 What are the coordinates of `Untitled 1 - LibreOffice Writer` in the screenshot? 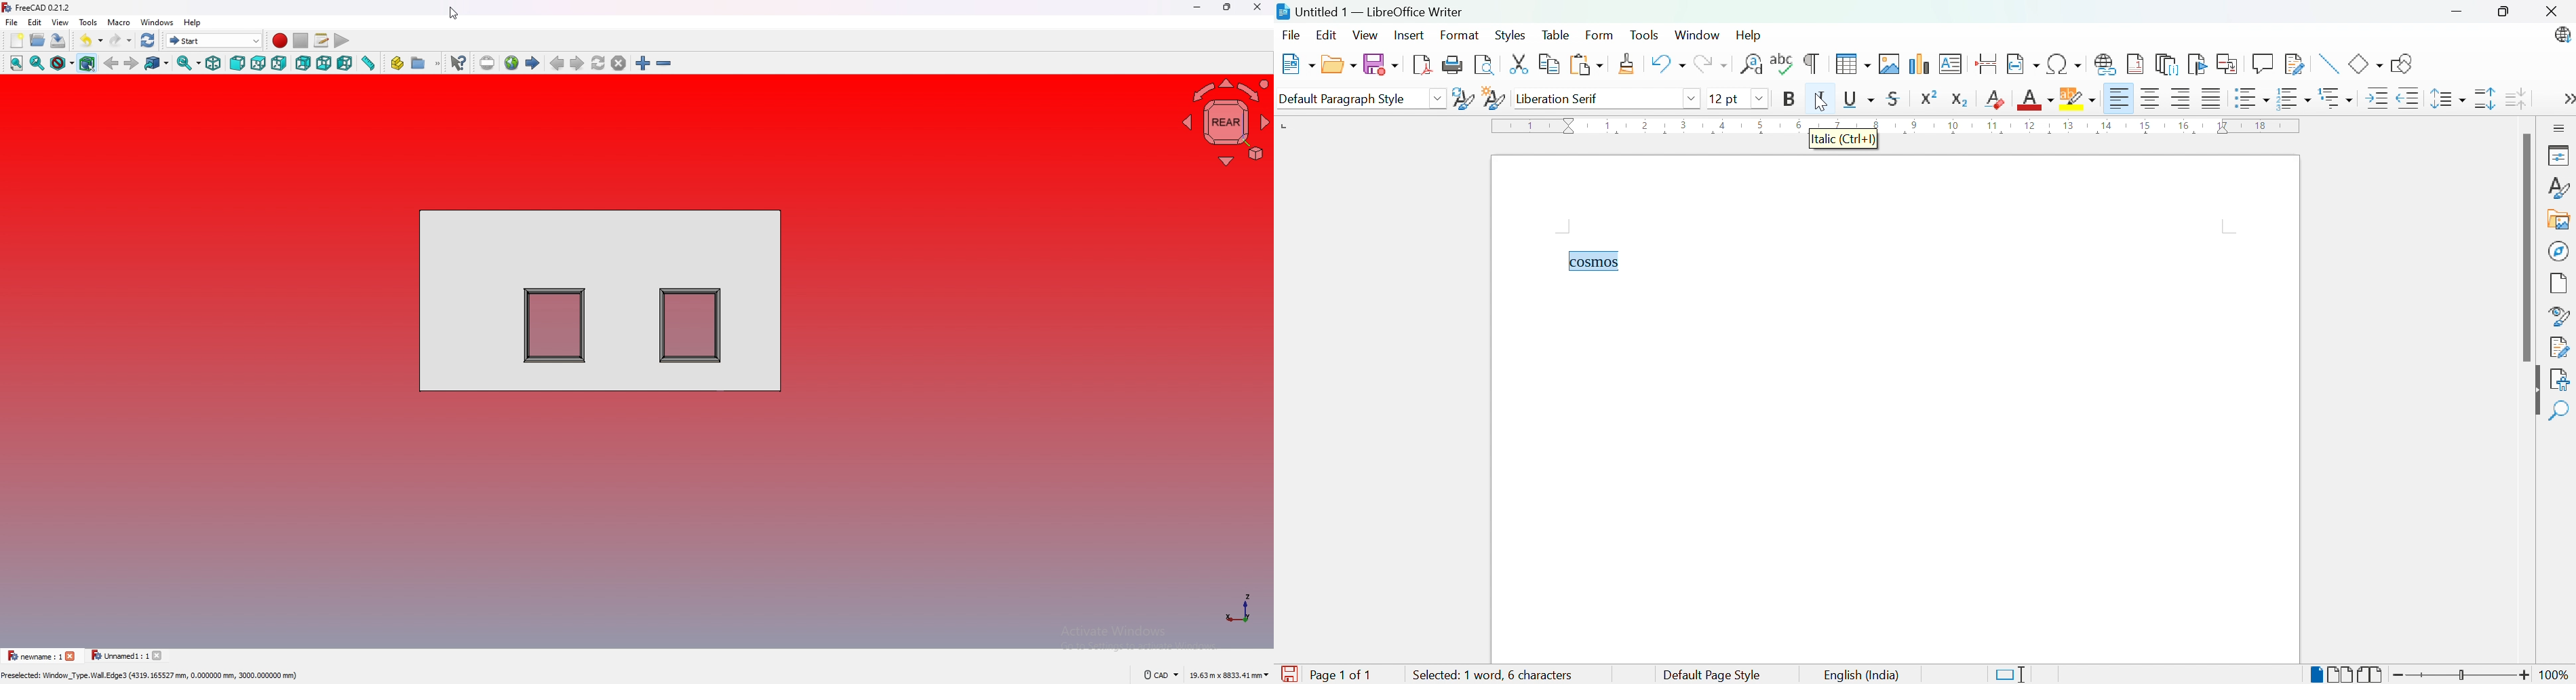 It's located at (1369, 11).